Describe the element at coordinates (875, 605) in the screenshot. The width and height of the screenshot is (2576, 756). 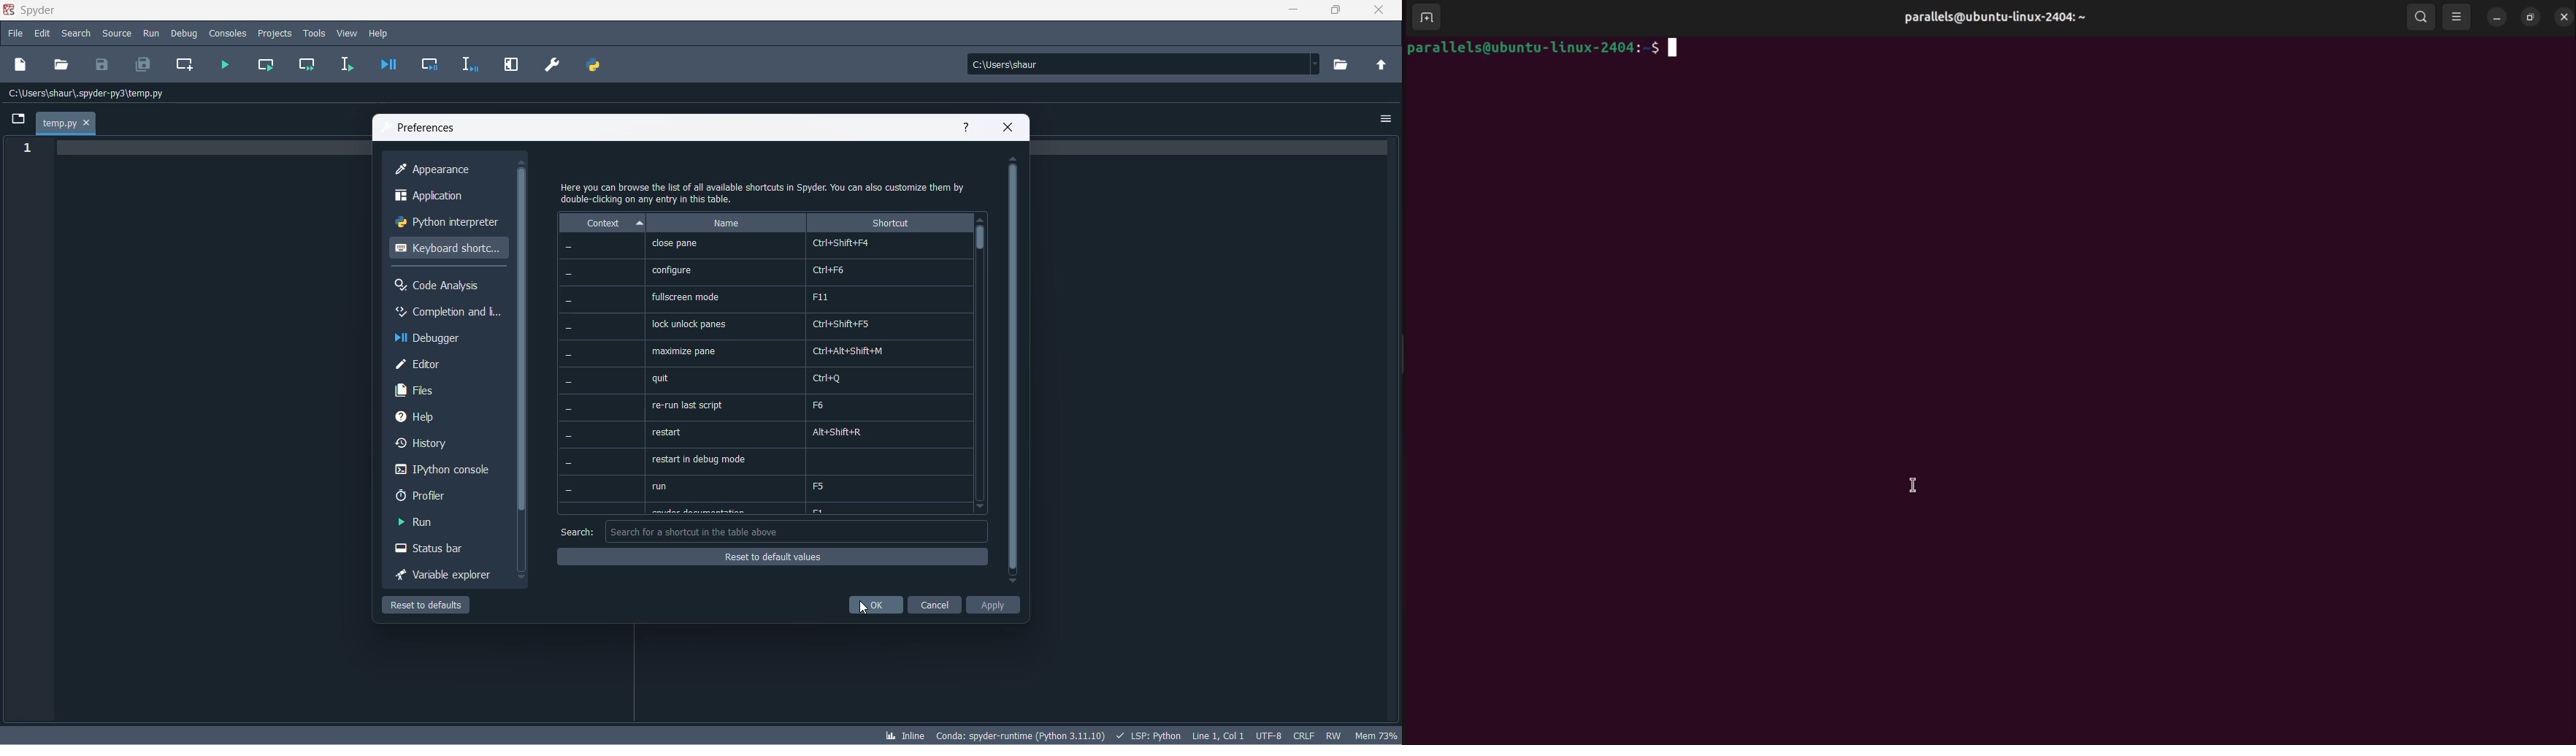
I see `ok` at that location.